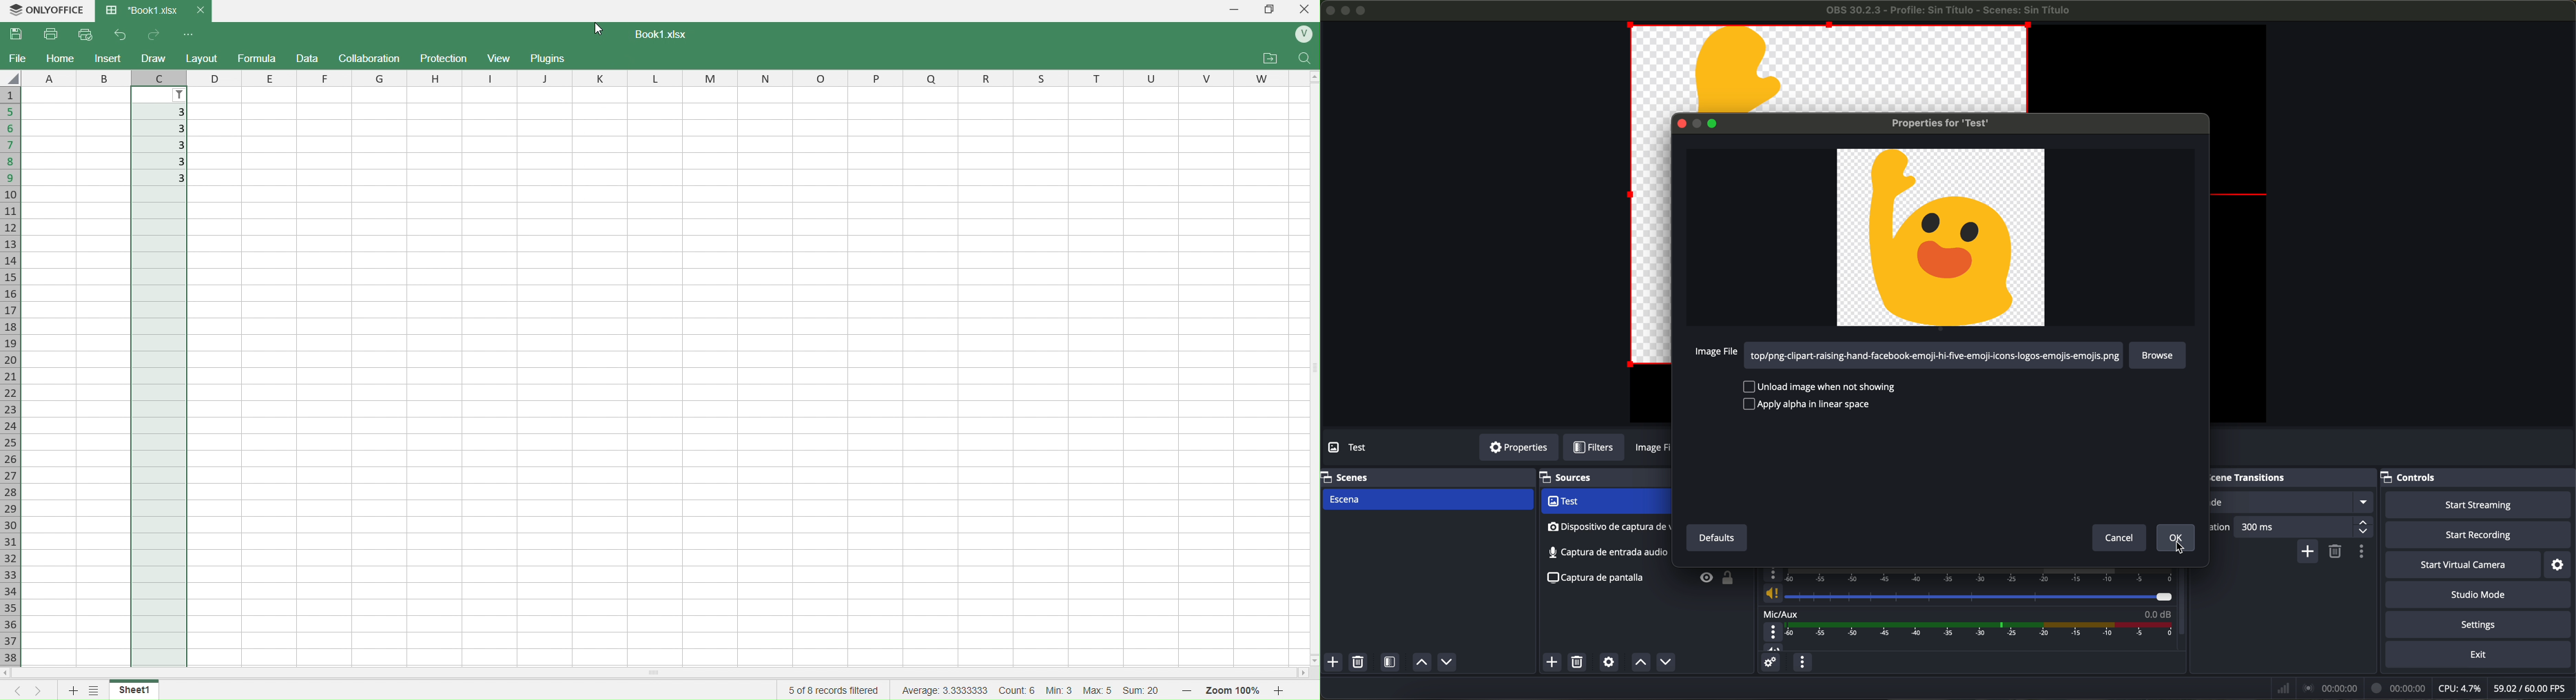 This screenshot has width=2576, height=700. I want to click on properties, so click(1519, 448).